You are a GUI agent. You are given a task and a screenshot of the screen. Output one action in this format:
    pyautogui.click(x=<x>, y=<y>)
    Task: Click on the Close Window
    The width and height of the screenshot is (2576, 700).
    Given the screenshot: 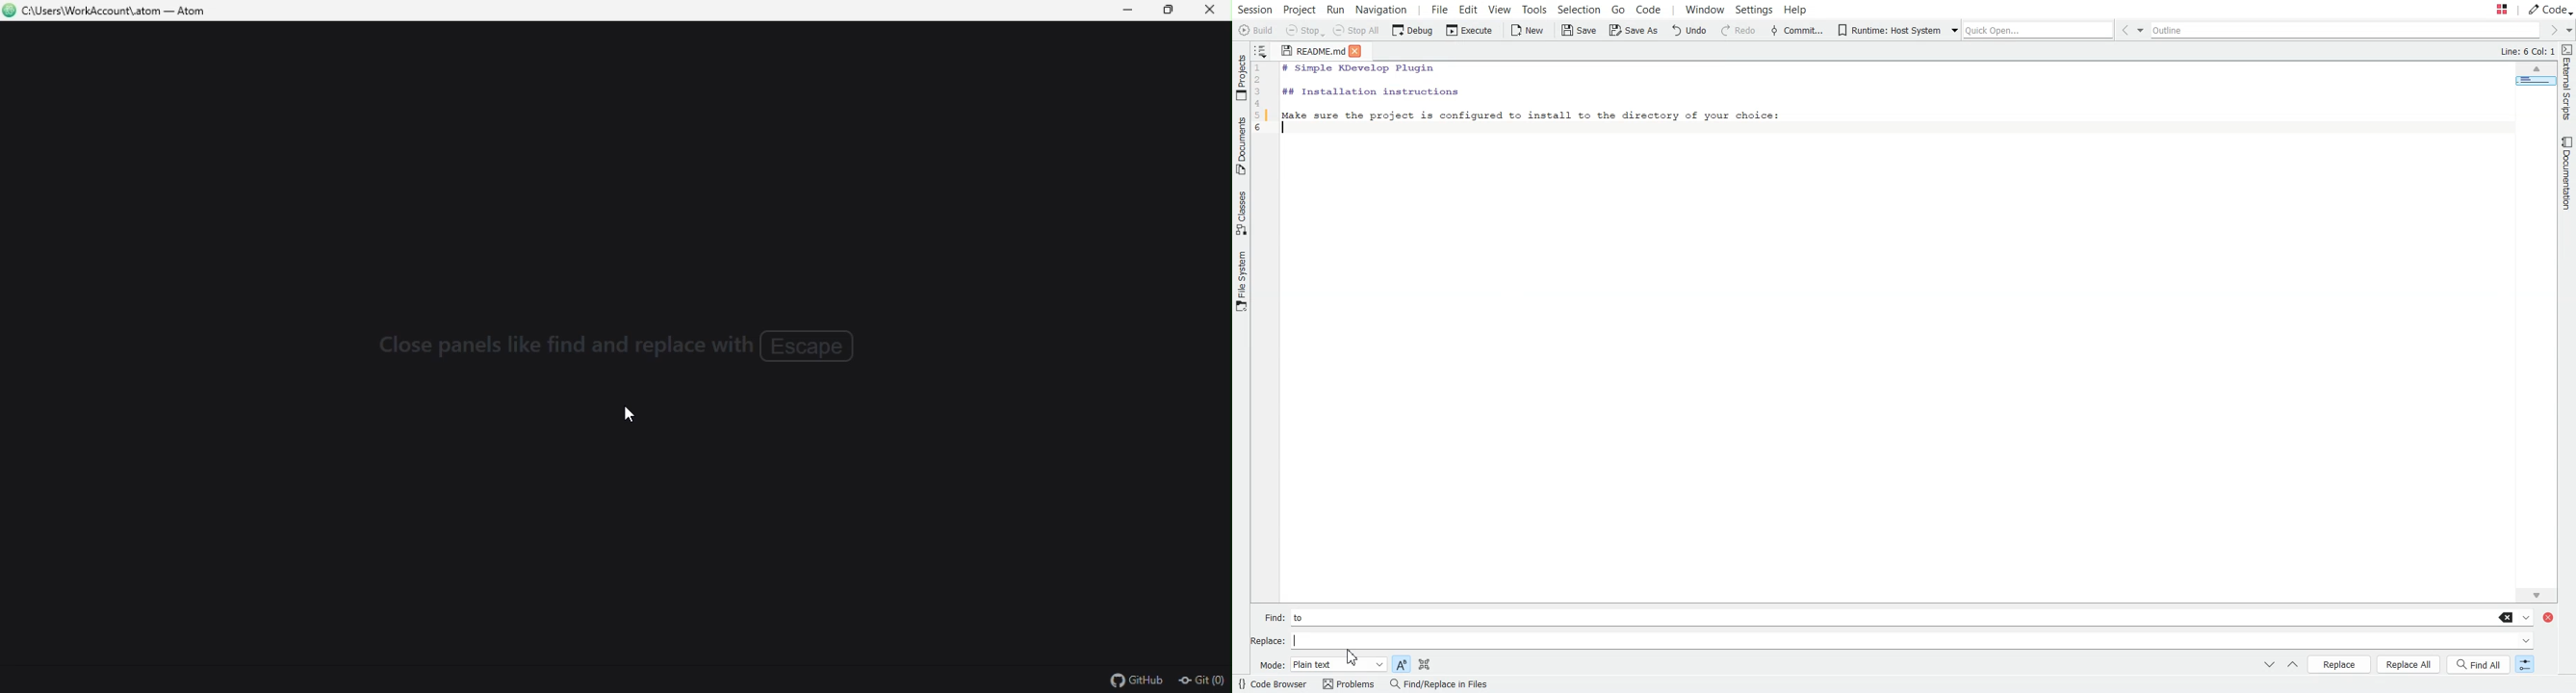 What is the action you would take?
    pyautogui.click(x=2550, y=618)
    